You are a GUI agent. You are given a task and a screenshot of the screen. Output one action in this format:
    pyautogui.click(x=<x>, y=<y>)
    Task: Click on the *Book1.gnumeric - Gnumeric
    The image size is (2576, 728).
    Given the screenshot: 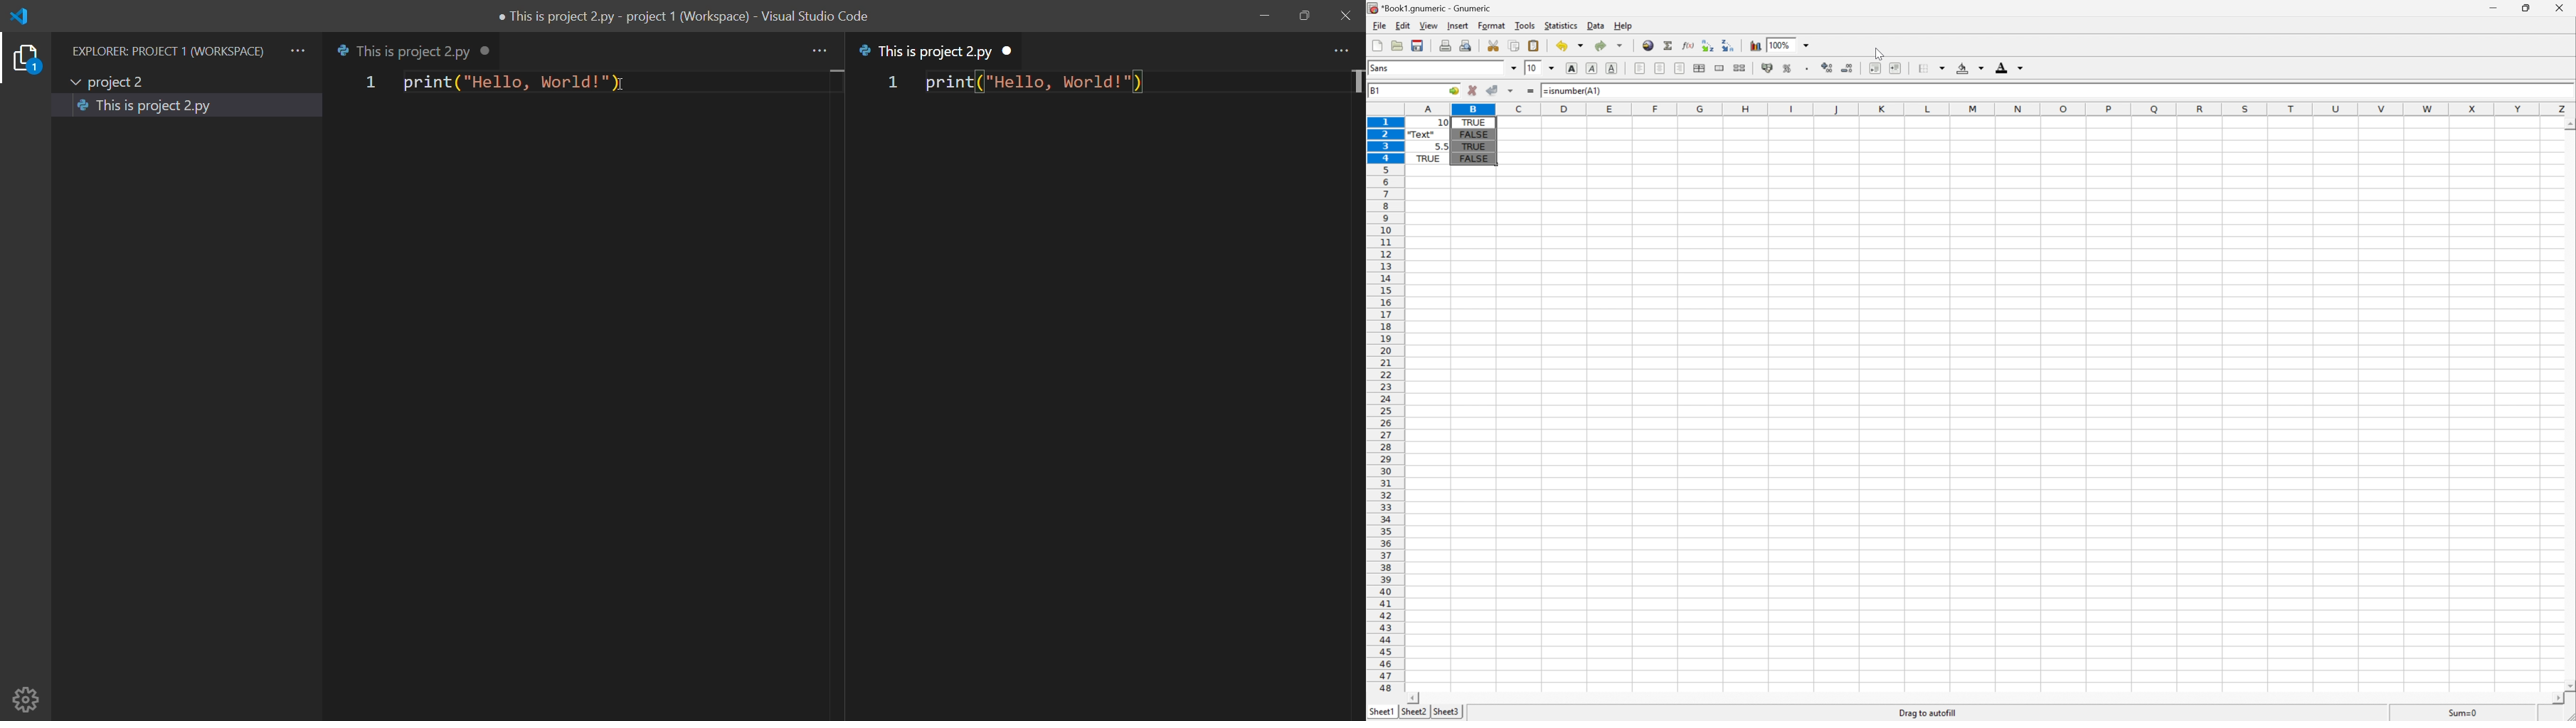 What is the action you would take?
    pyautogui.click(x=1432, y=7)
    